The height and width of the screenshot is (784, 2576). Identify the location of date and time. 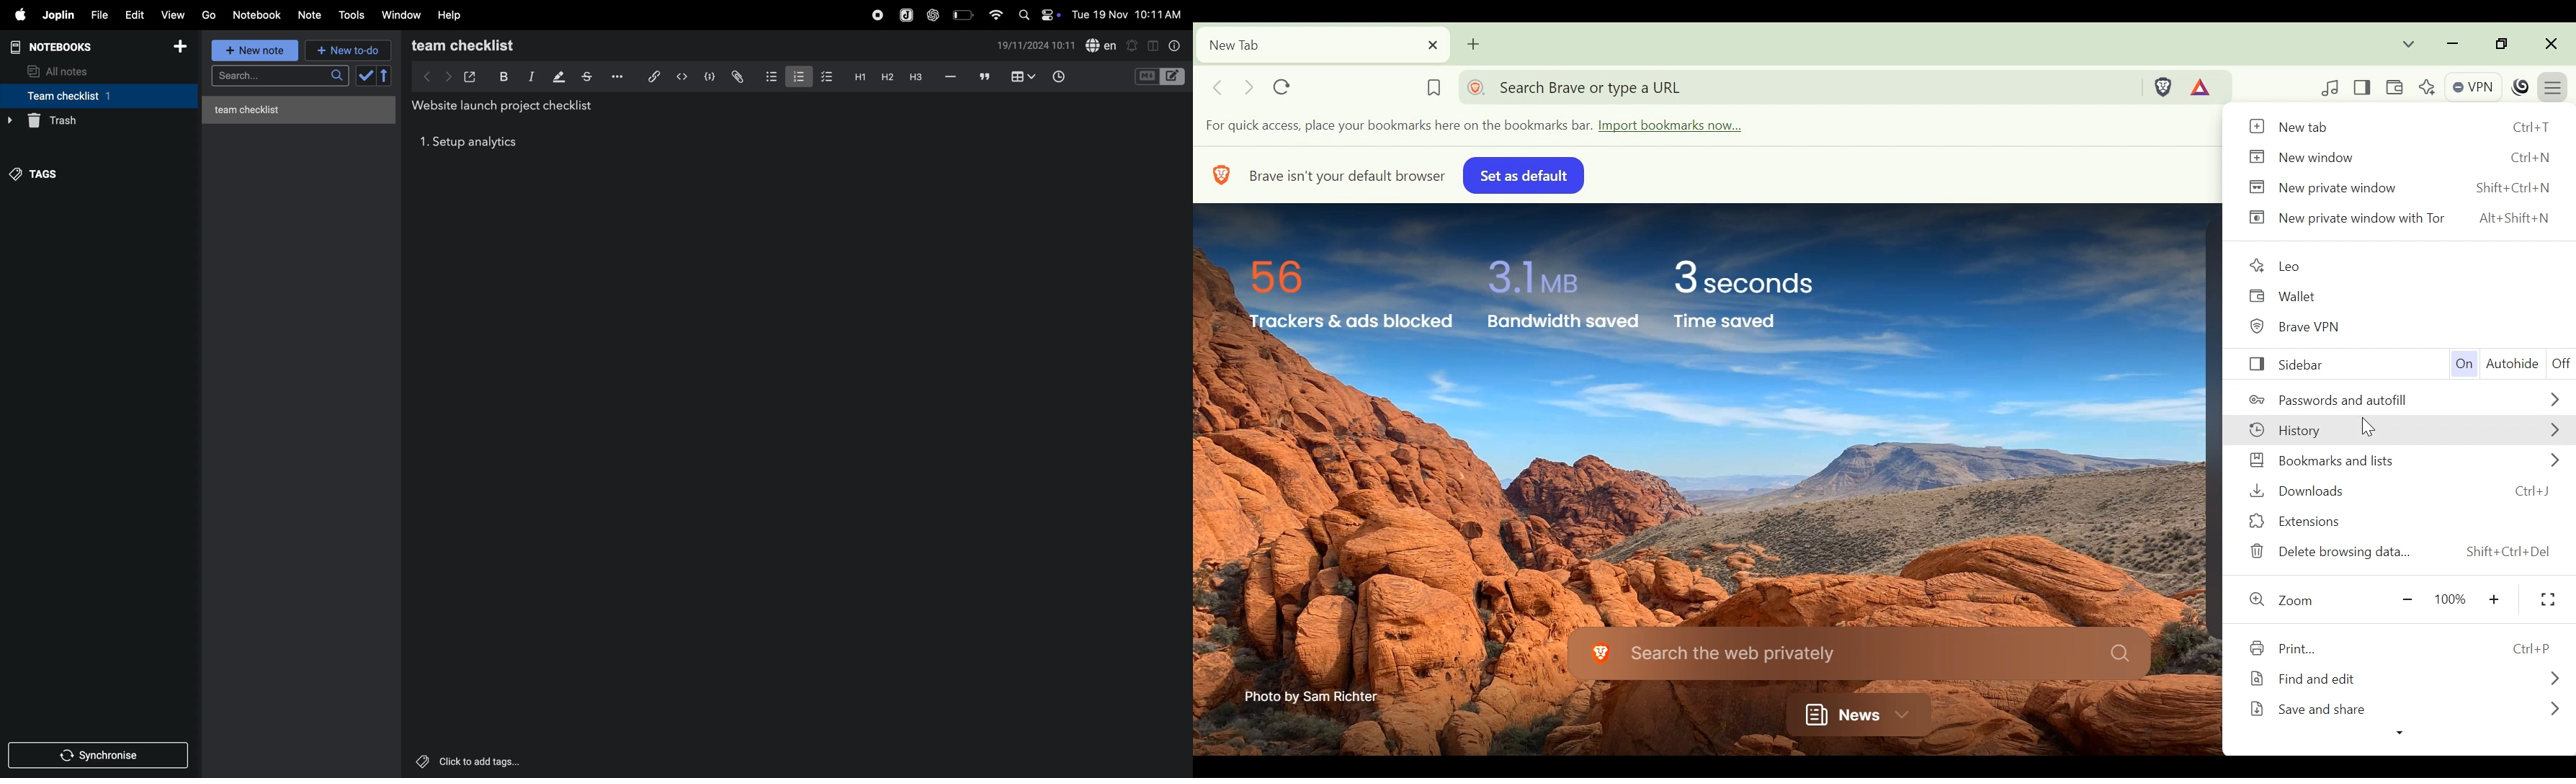
(1037, 47).